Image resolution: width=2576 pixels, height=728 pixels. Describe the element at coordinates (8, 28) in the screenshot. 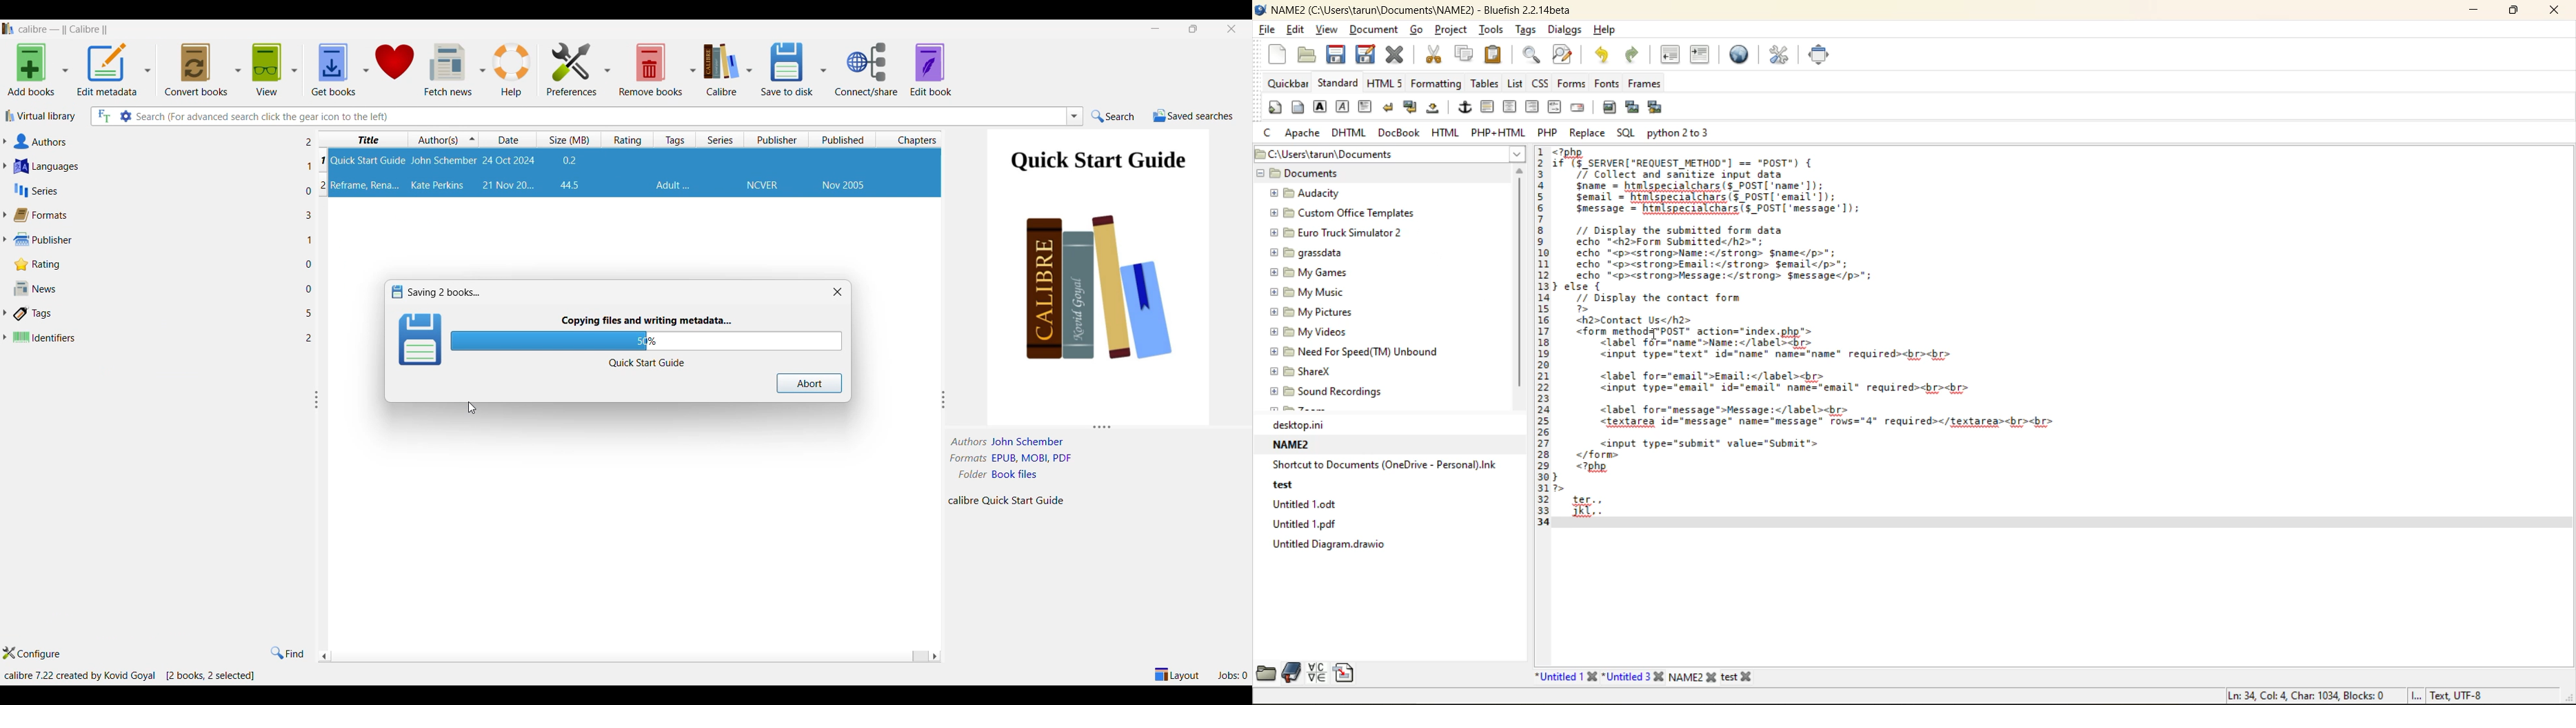

I see `Software logo` at that location.